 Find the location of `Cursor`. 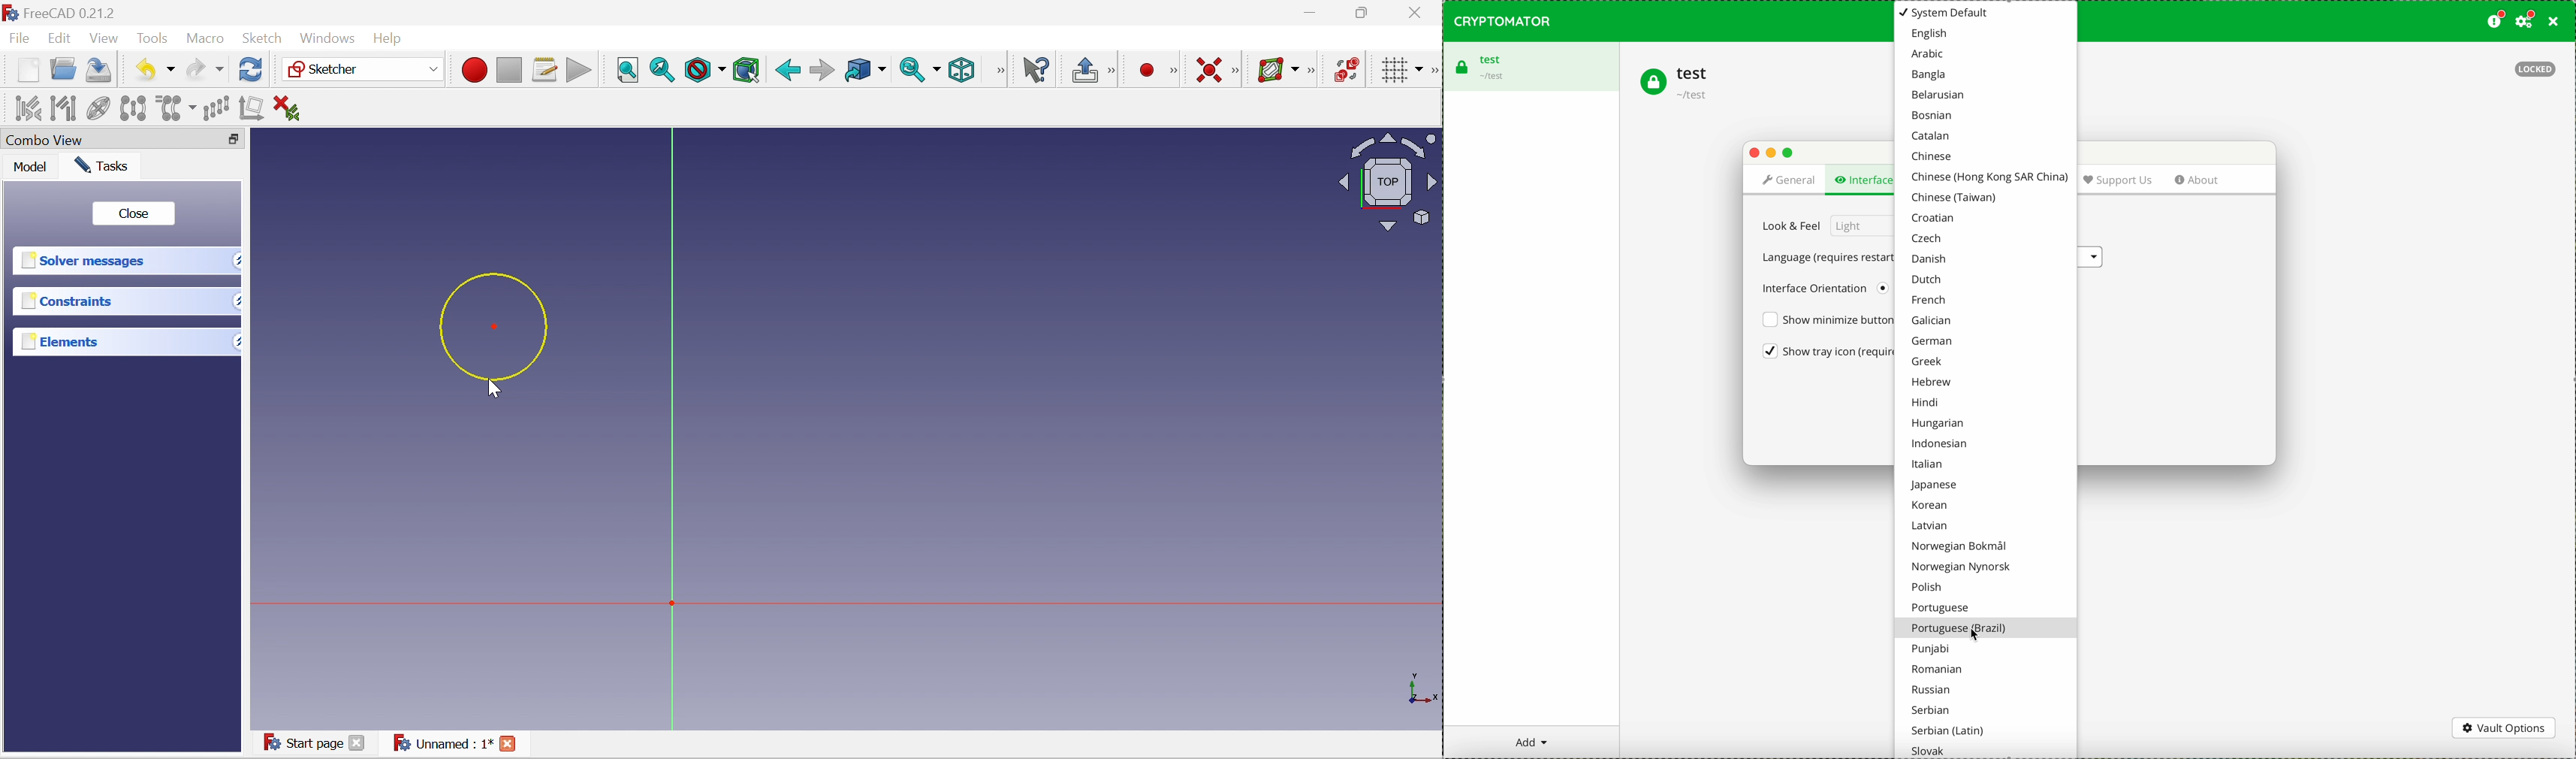

Cursor is located at coordinates (496, 392).